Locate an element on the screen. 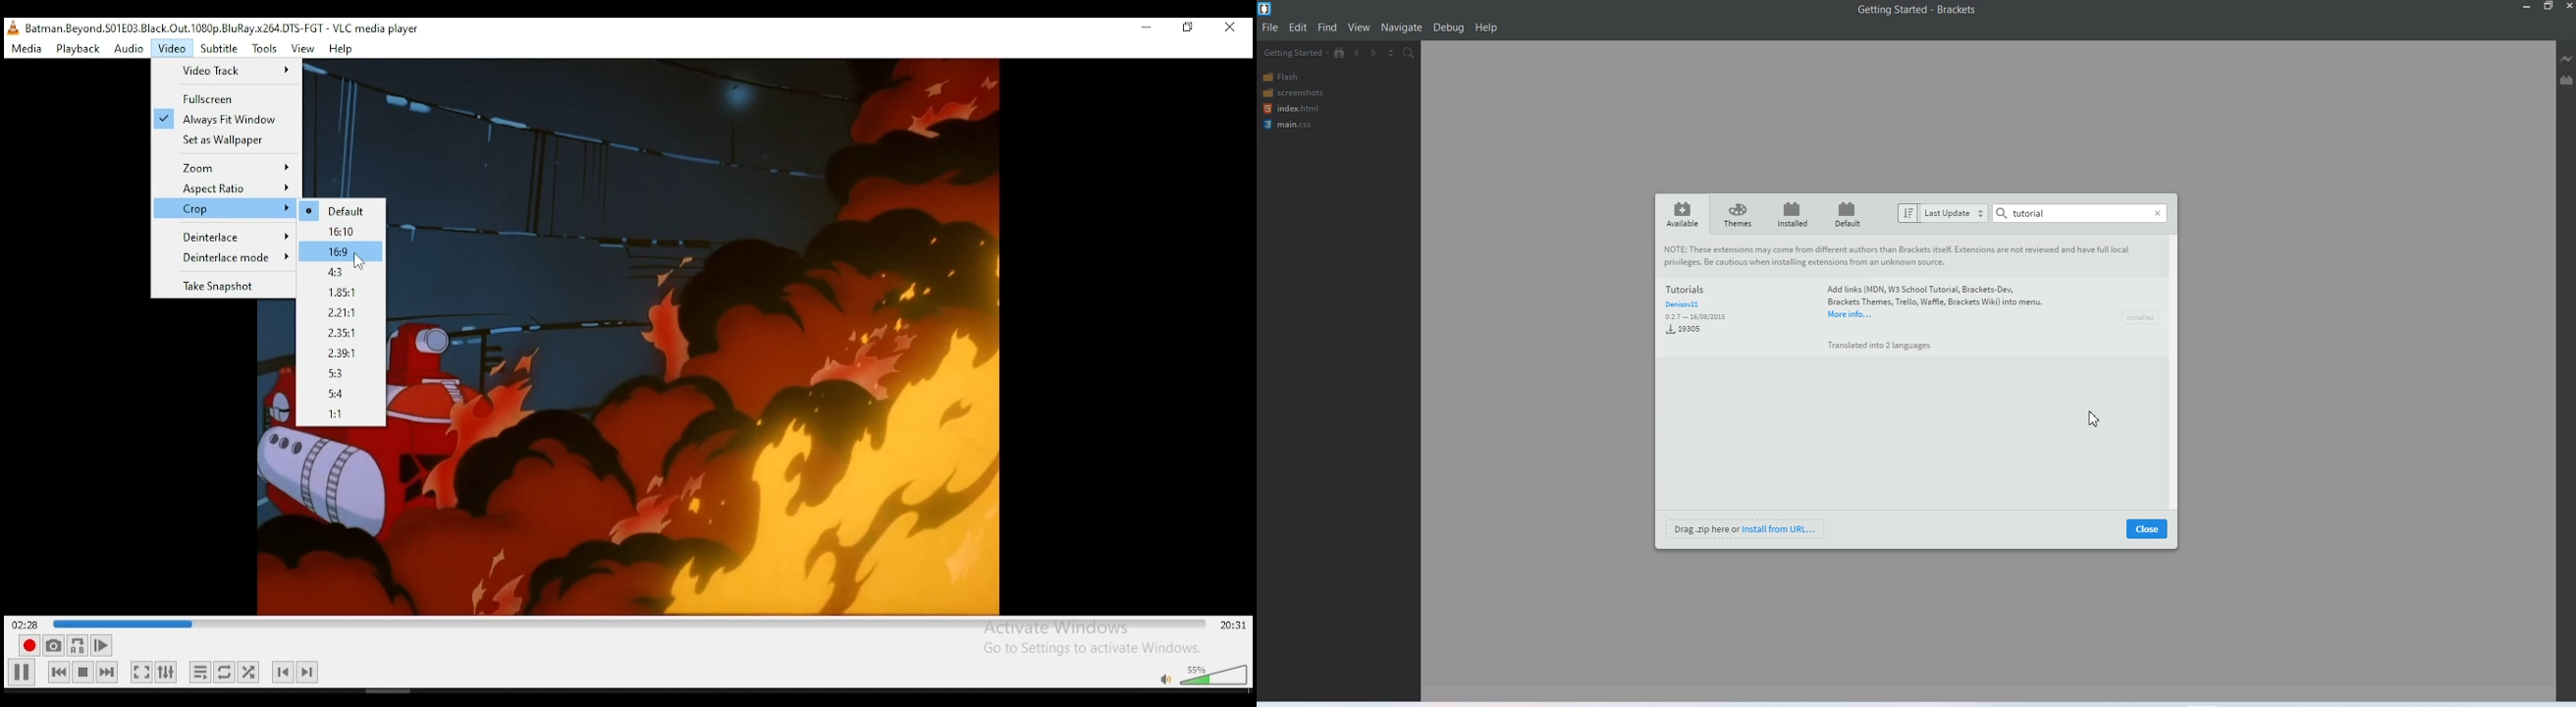 This screenshot has height=728, width=2576. click to select between loop all, loop on, and no loop is located at coordinates (226, 672).